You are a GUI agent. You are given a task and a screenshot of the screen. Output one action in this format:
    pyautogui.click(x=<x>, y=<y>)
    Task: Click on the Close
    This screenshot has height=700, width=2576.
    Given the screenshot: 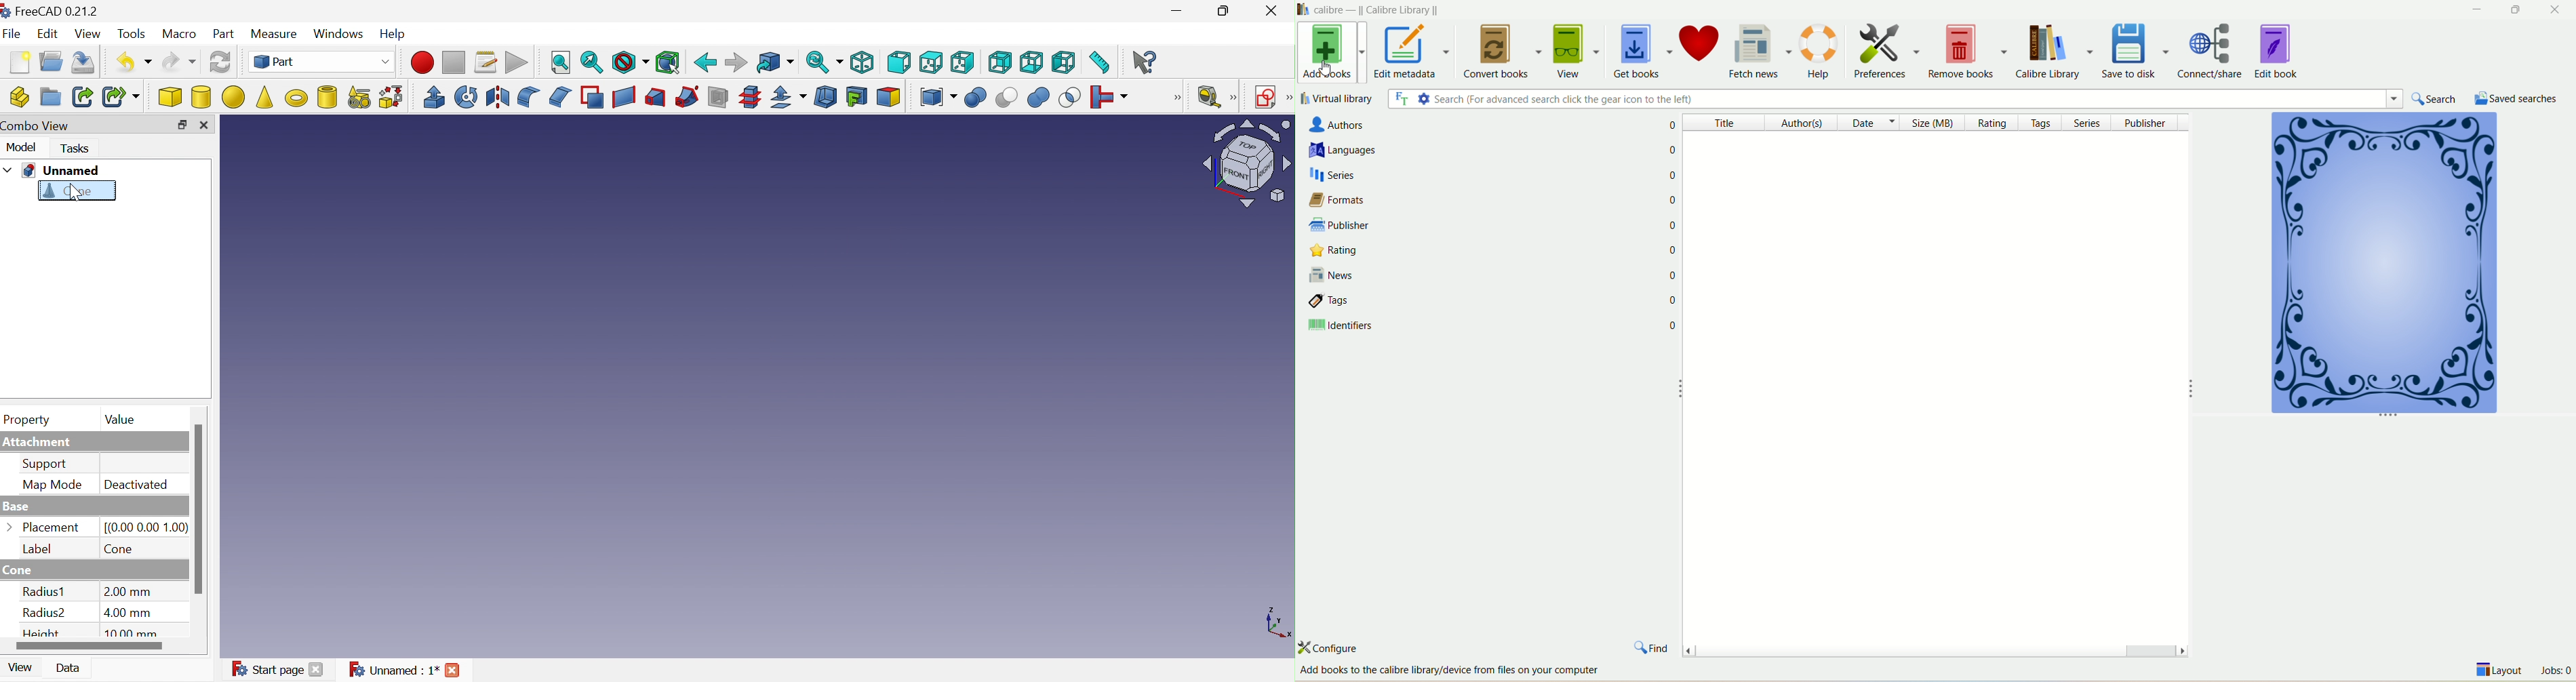 What is the action you would take?
    pyautogui.click(x=454, y=668)
    